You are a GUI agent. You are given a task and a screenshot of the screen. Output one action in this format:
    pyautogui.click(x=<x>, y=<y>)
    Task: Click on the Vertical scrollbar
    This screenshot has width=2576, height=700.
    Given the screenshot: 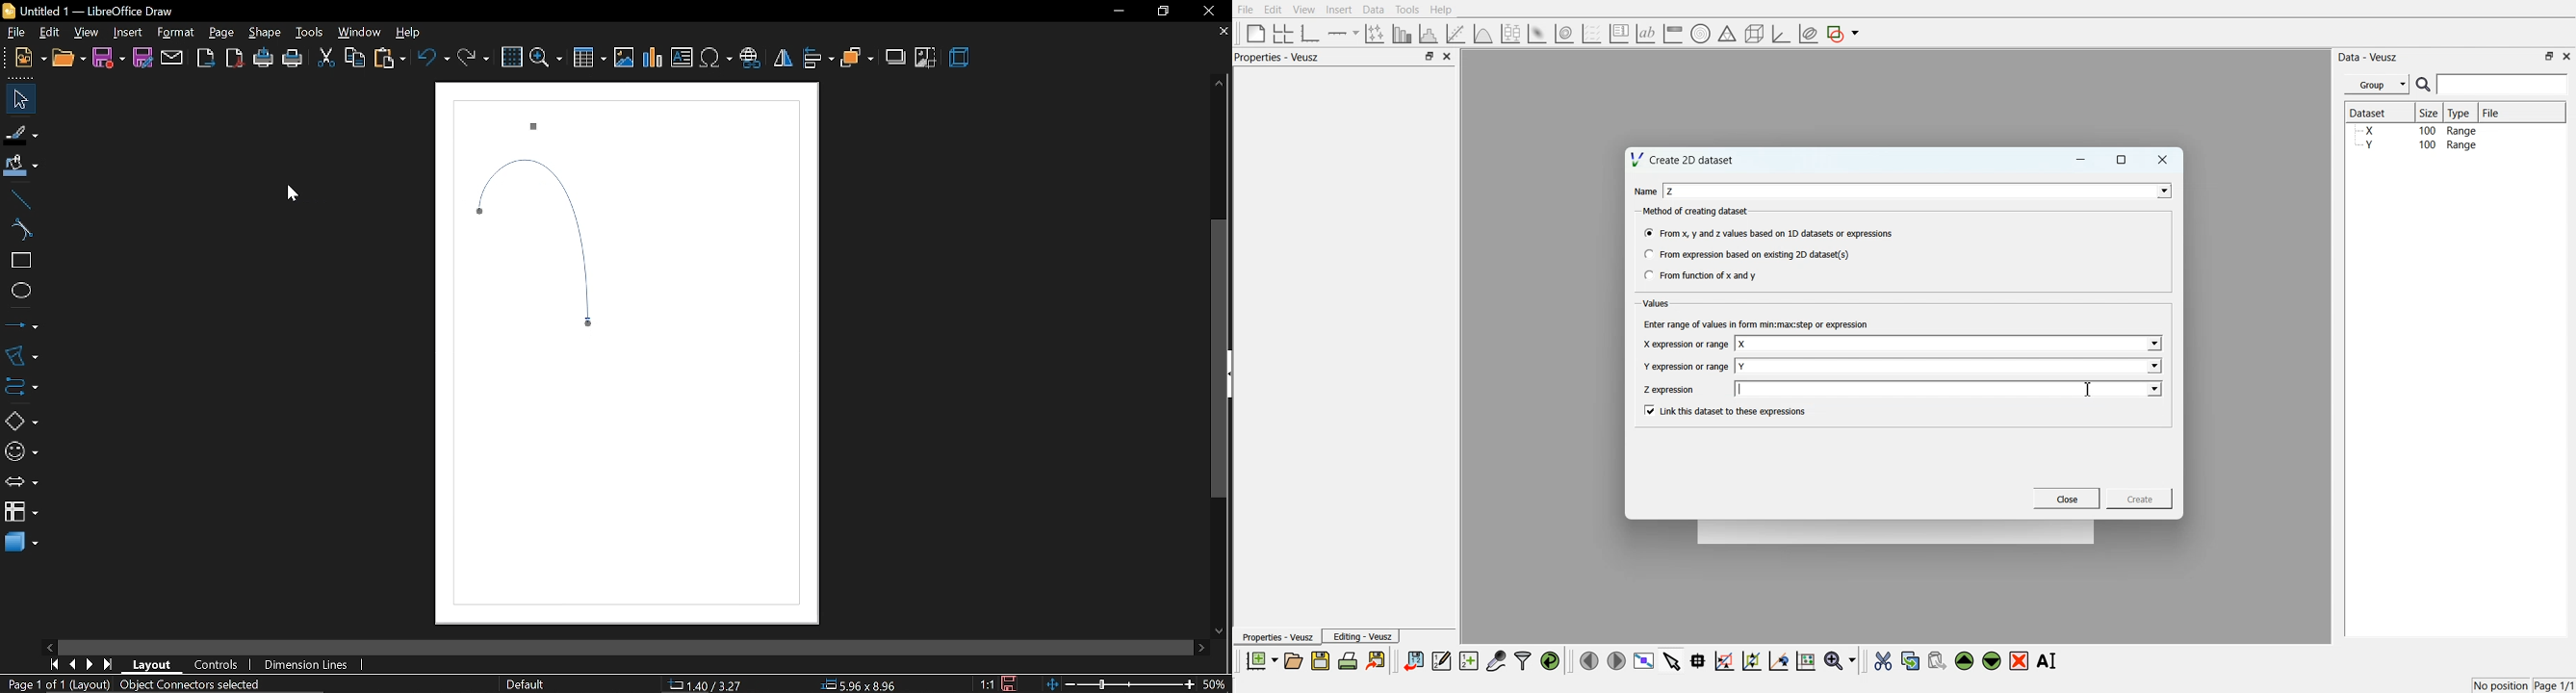 What is the action you would take?
    pyautogui.click(x=1220, y=360)
    